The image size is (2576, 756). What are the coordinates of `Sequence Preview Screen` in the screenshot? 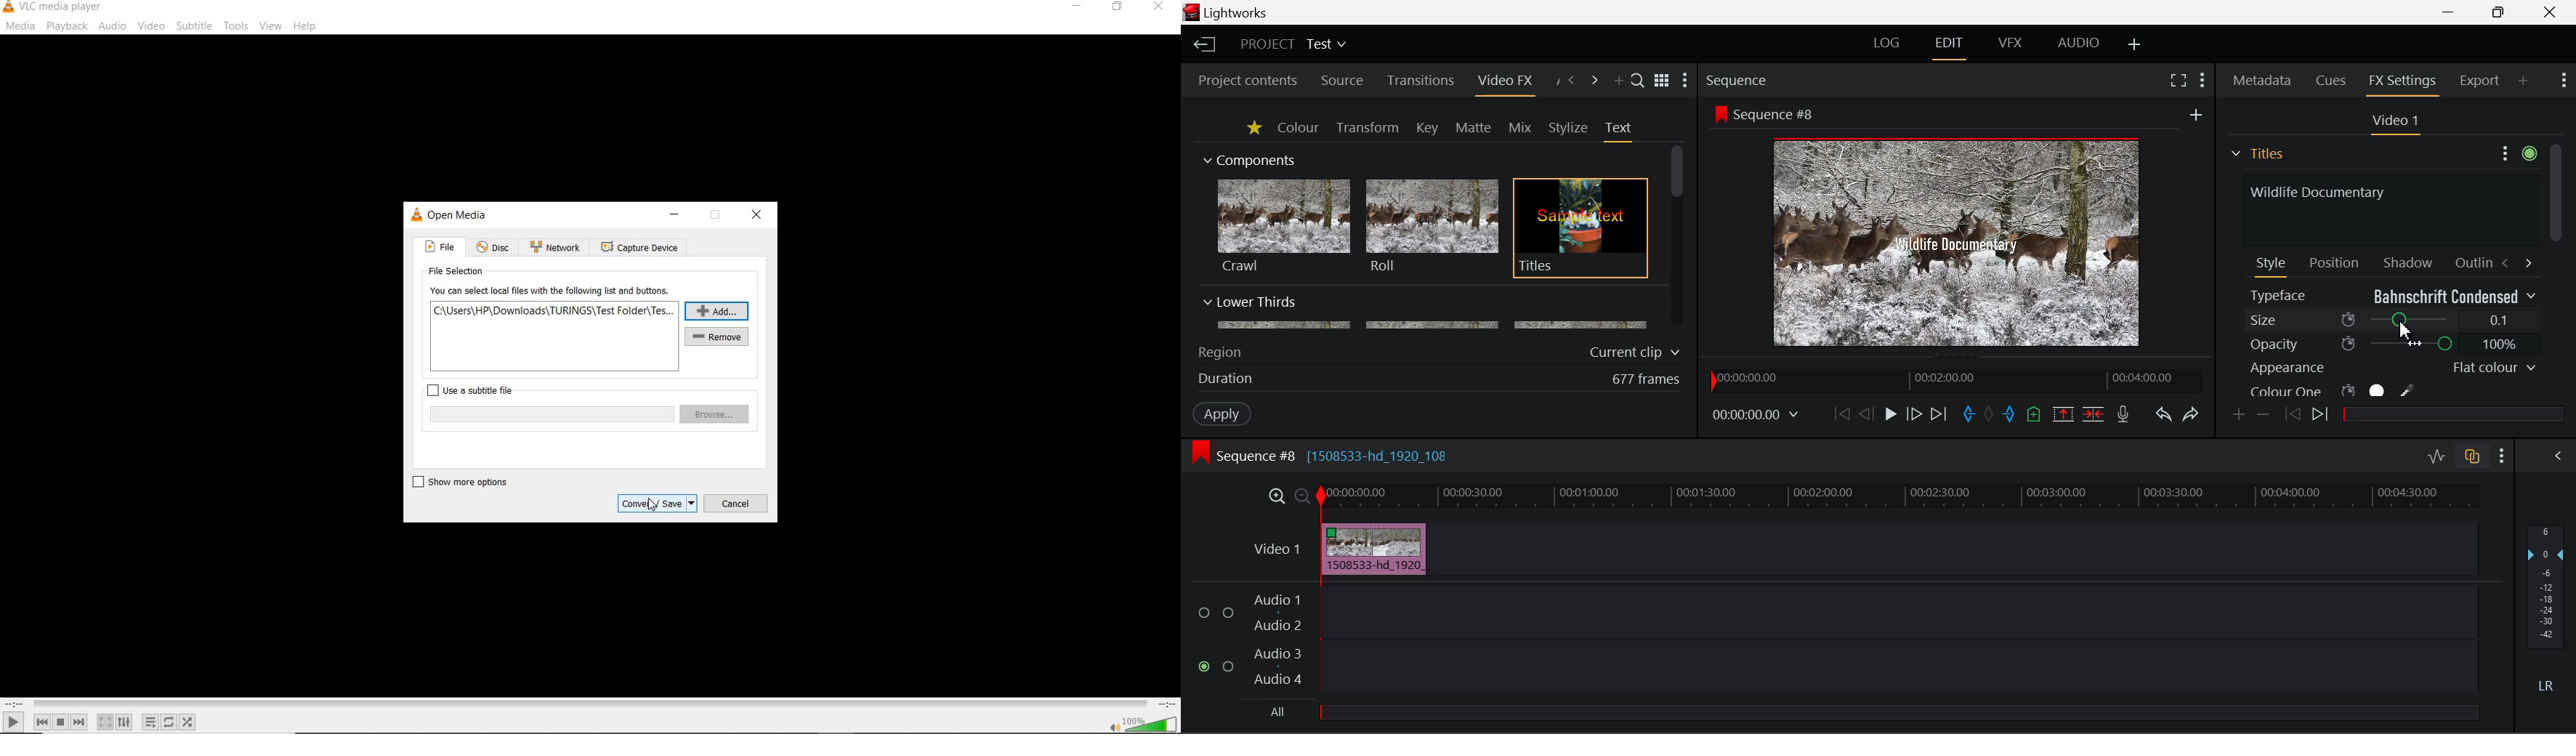 It's located at (1961, 243).